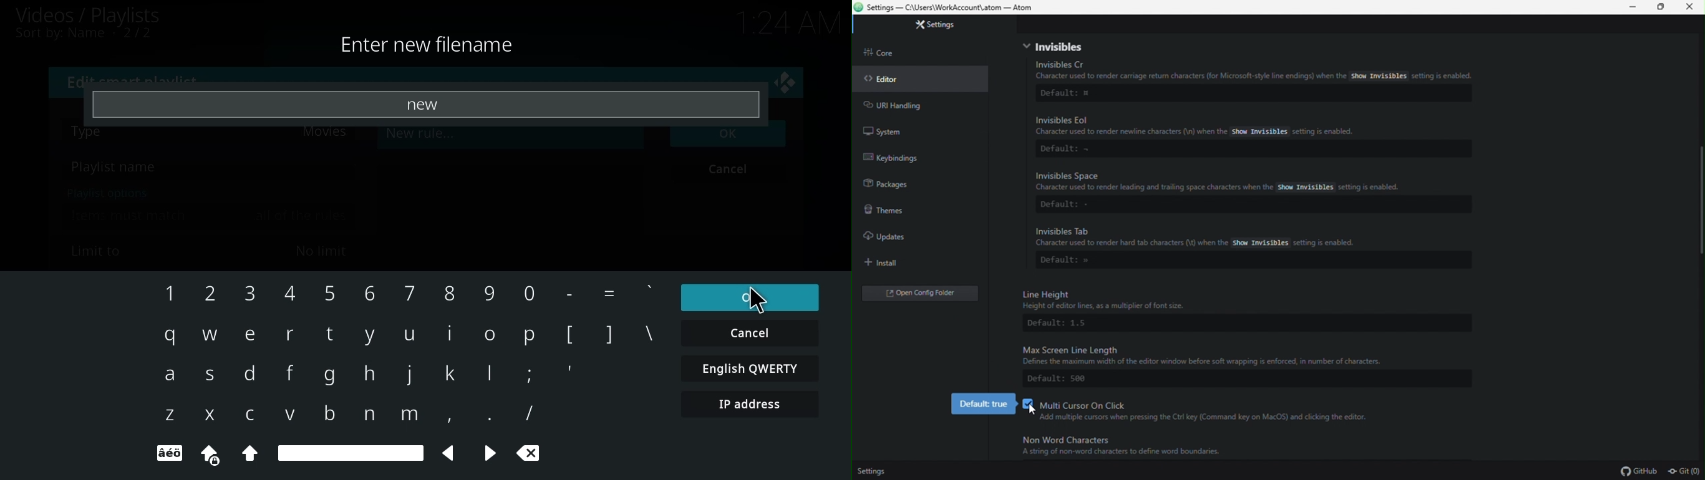  I want to click on a, so click(168, 377).